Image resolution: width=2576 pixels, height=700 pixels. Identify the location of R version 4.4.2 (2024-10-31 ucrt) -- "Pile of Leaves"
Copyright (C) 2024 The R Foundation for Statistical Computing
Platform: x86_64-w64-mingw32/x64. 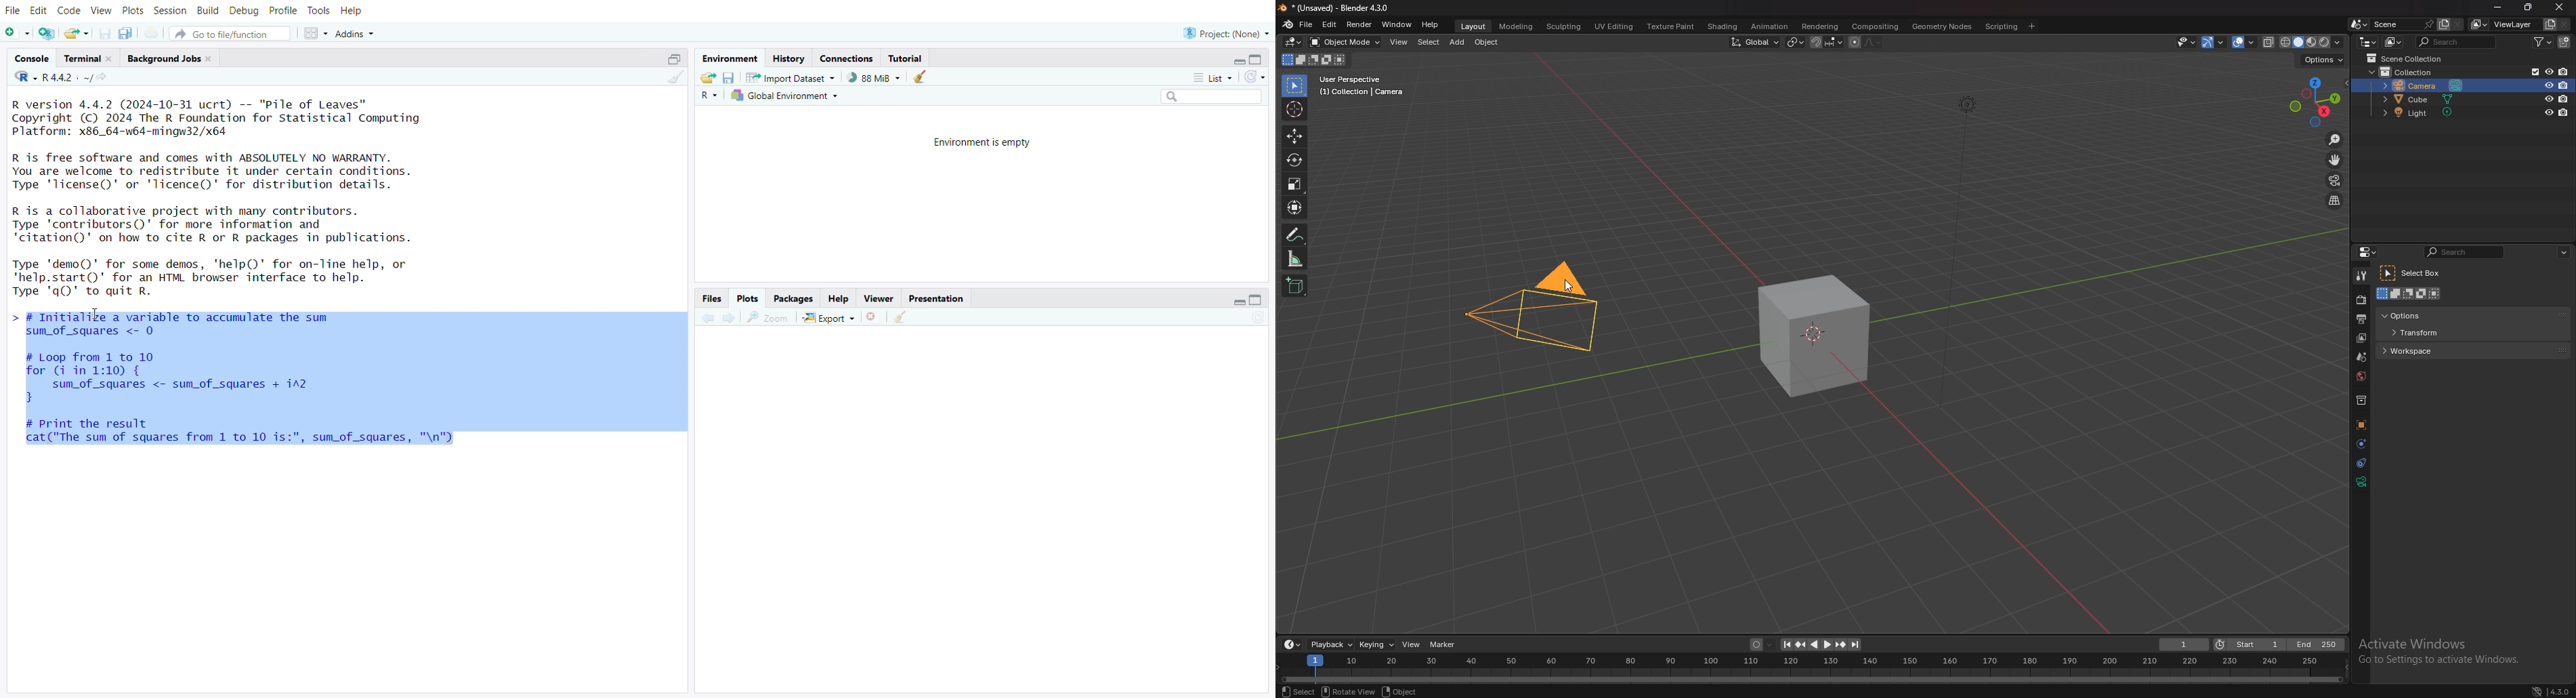
(229, 119).